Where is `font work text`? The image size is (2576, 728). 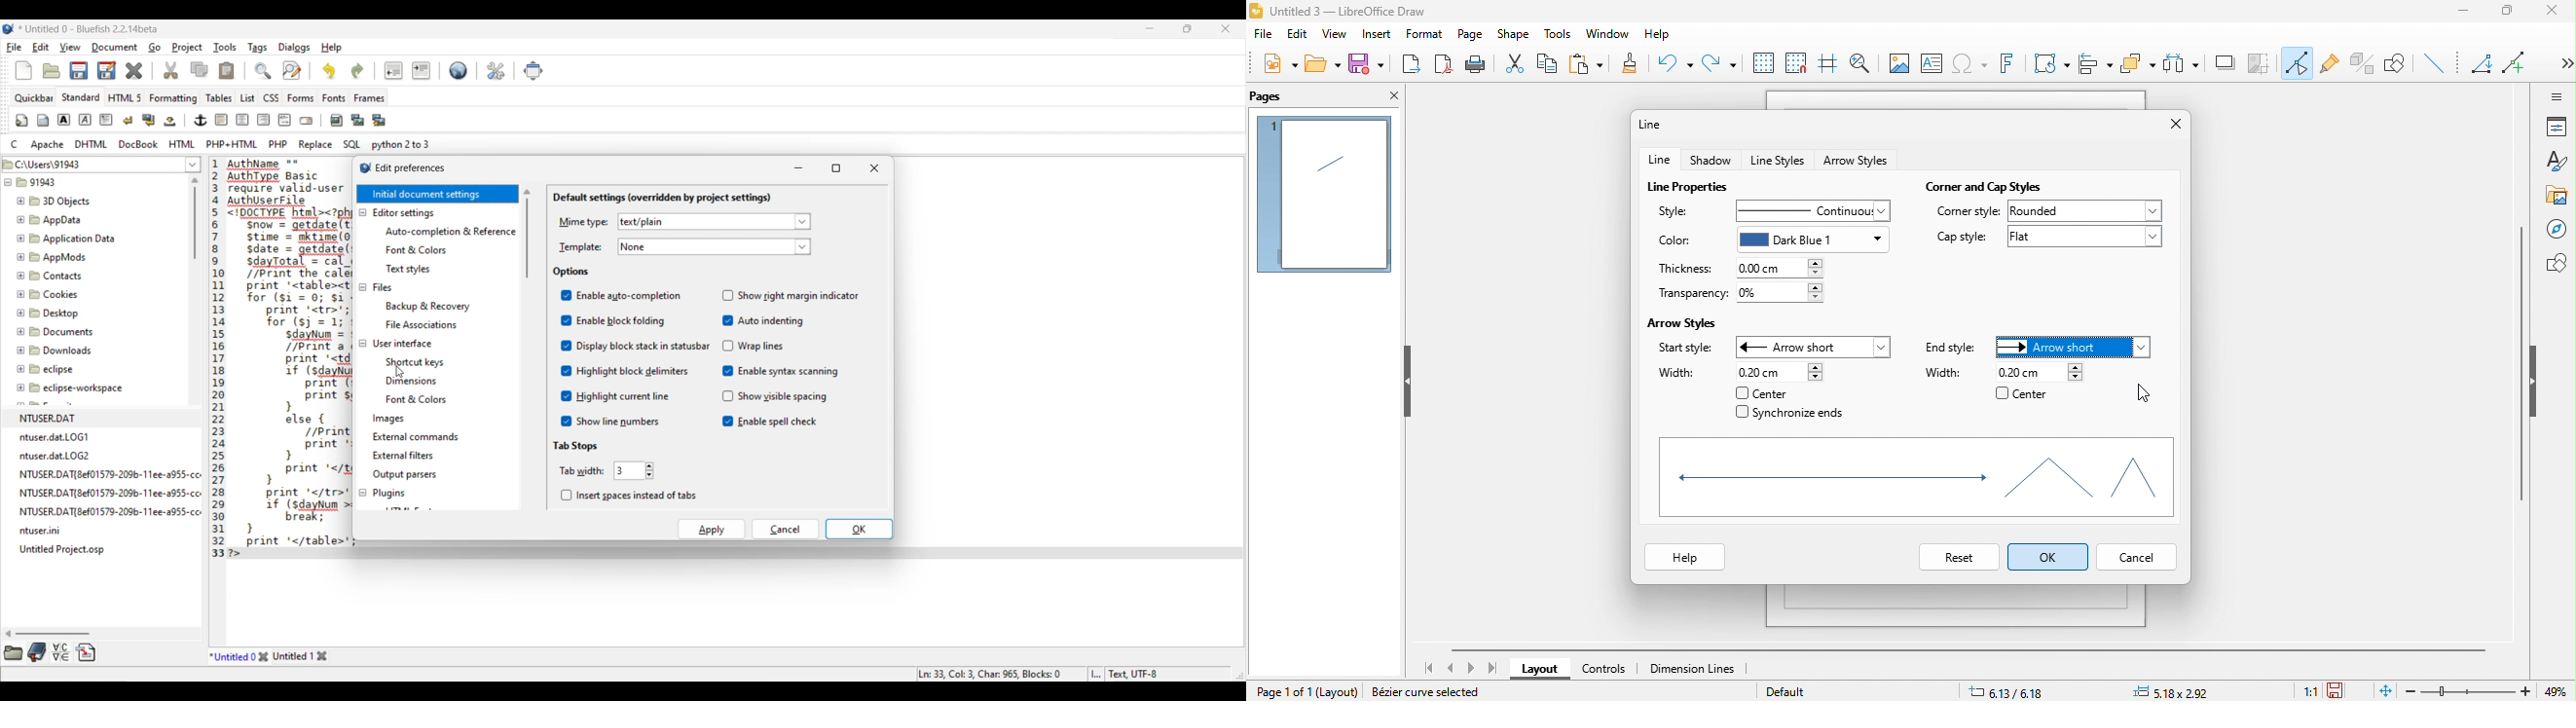
font work text is located at coordinates (2011, 67).